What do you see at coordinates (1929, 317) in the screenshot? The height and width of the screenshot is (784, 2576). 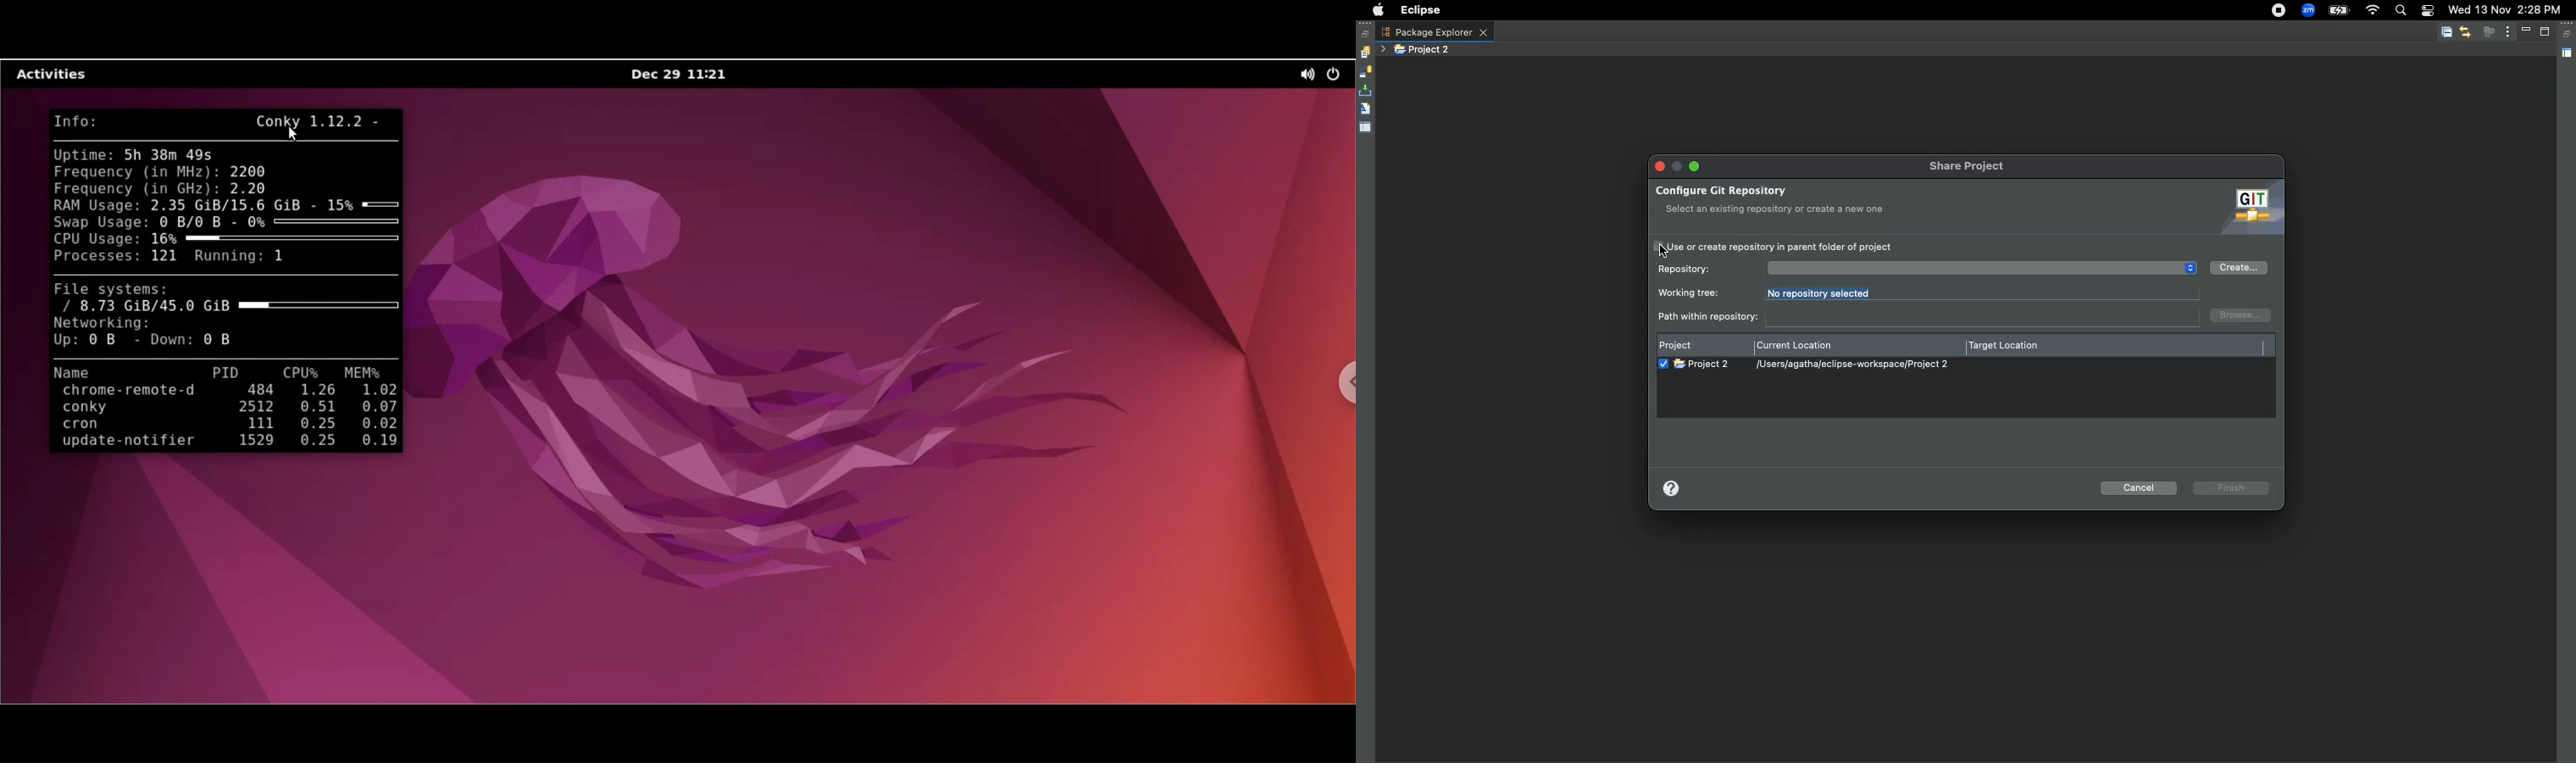 I see `Path within repository:` at bounding box center [1929, 317].